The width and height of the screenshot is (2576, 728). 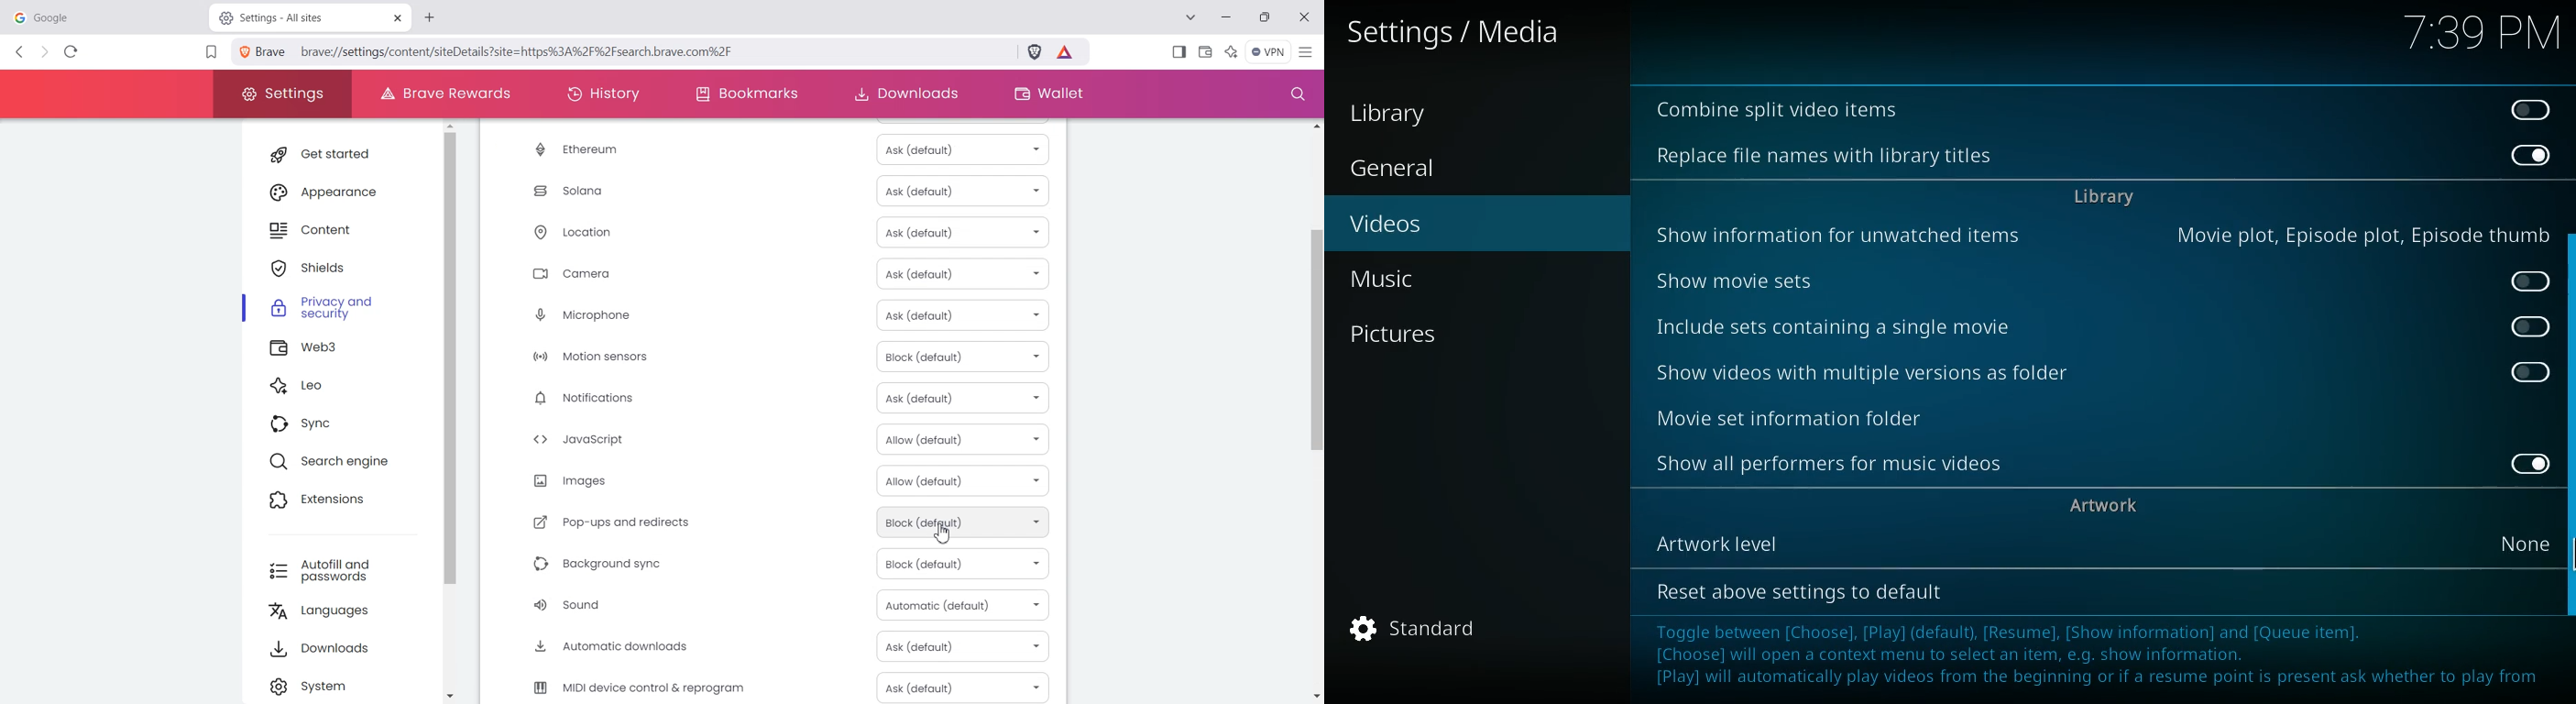 I want to click on videos, so click(x=1462, y=226).